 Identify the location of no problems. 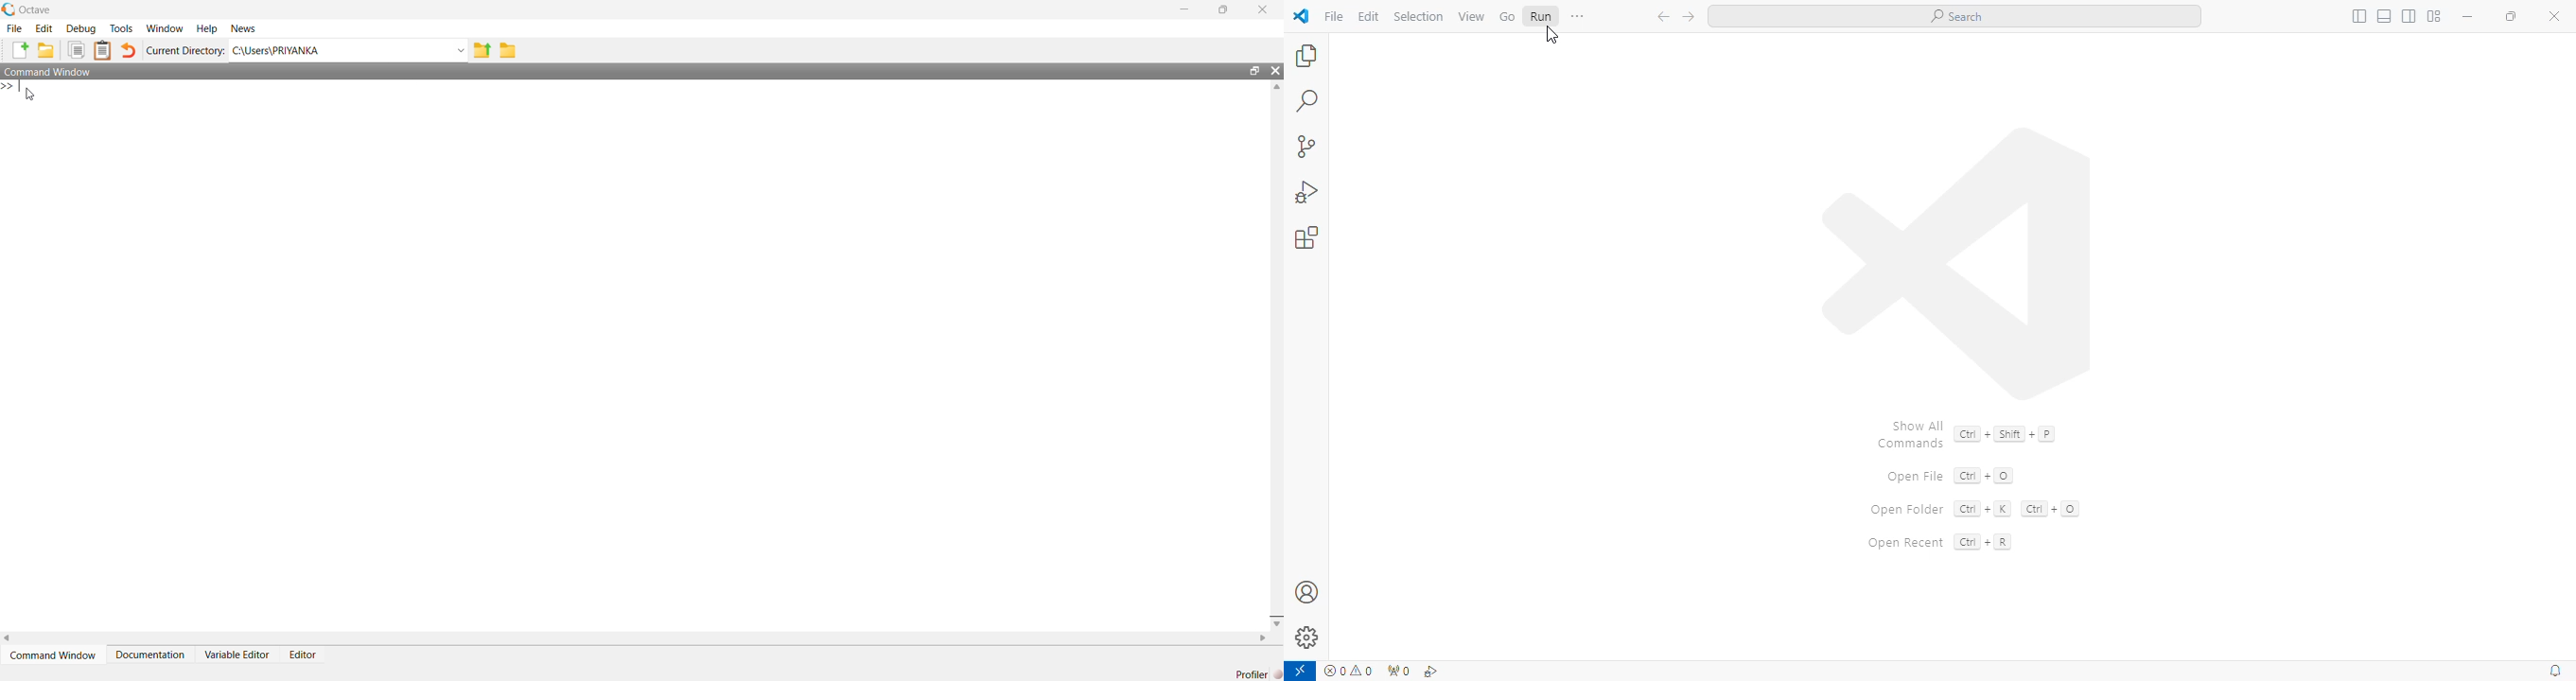
(1350, 671).